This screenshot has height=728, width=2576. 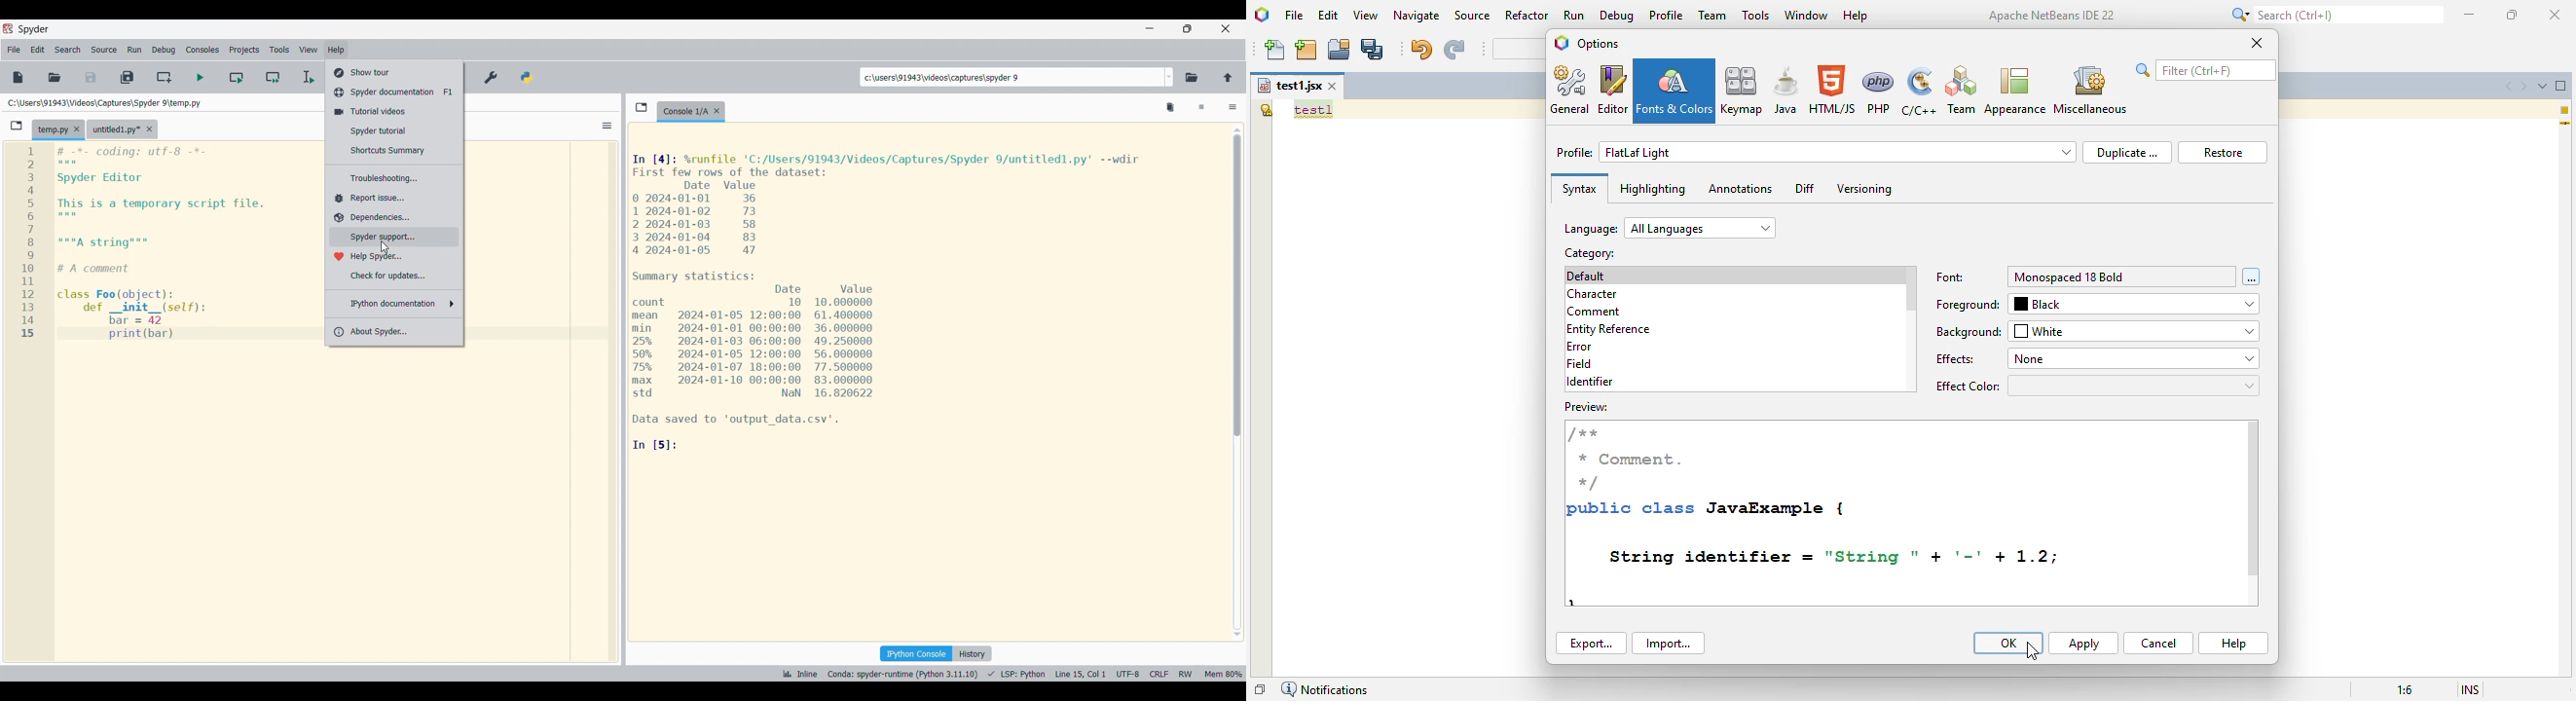 I want to click on Preferences, so click(x=490, y=77).